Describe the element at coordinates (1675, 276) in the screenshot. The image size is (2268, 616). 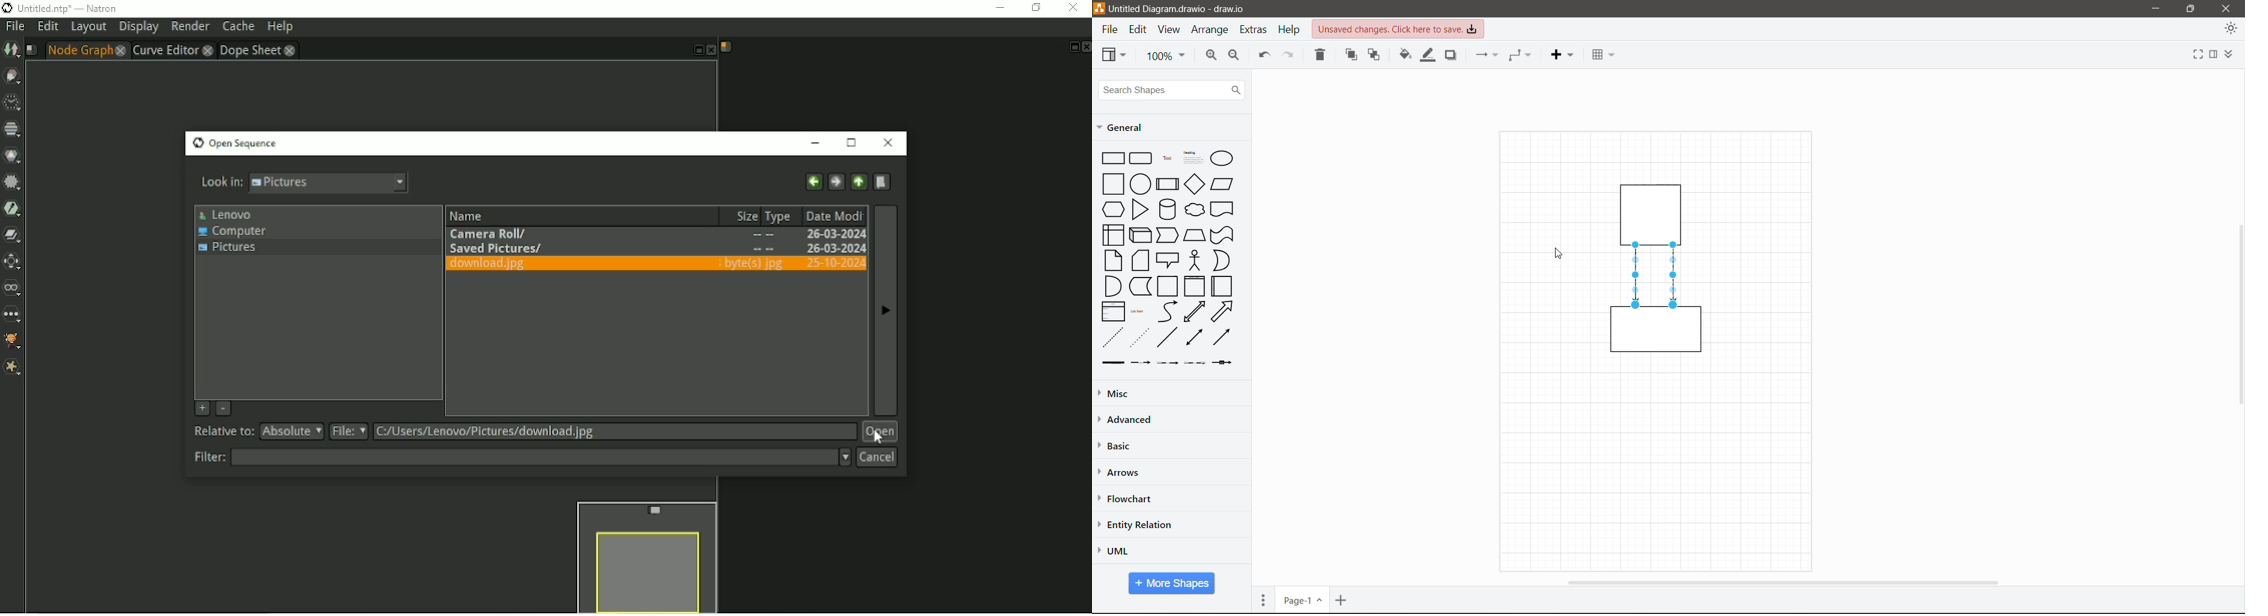
I see `Directional Connector` at that location.